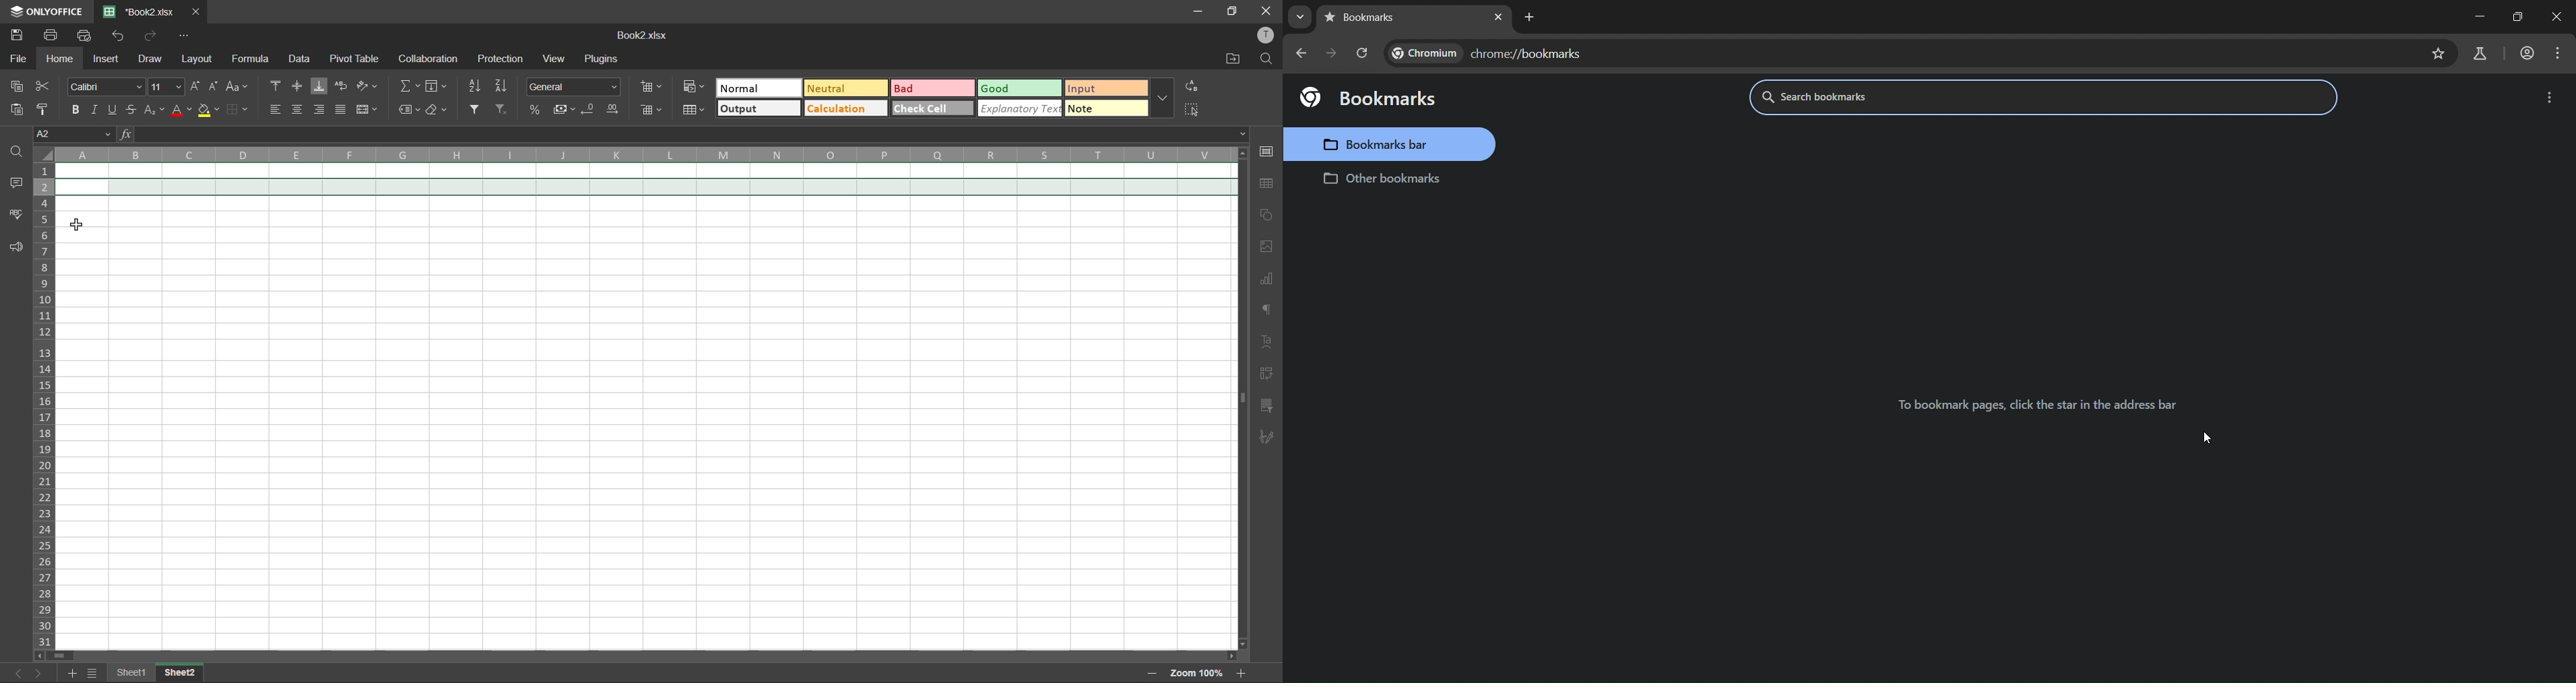  I want to click on vertical scroll barr, so click(1241, 398).